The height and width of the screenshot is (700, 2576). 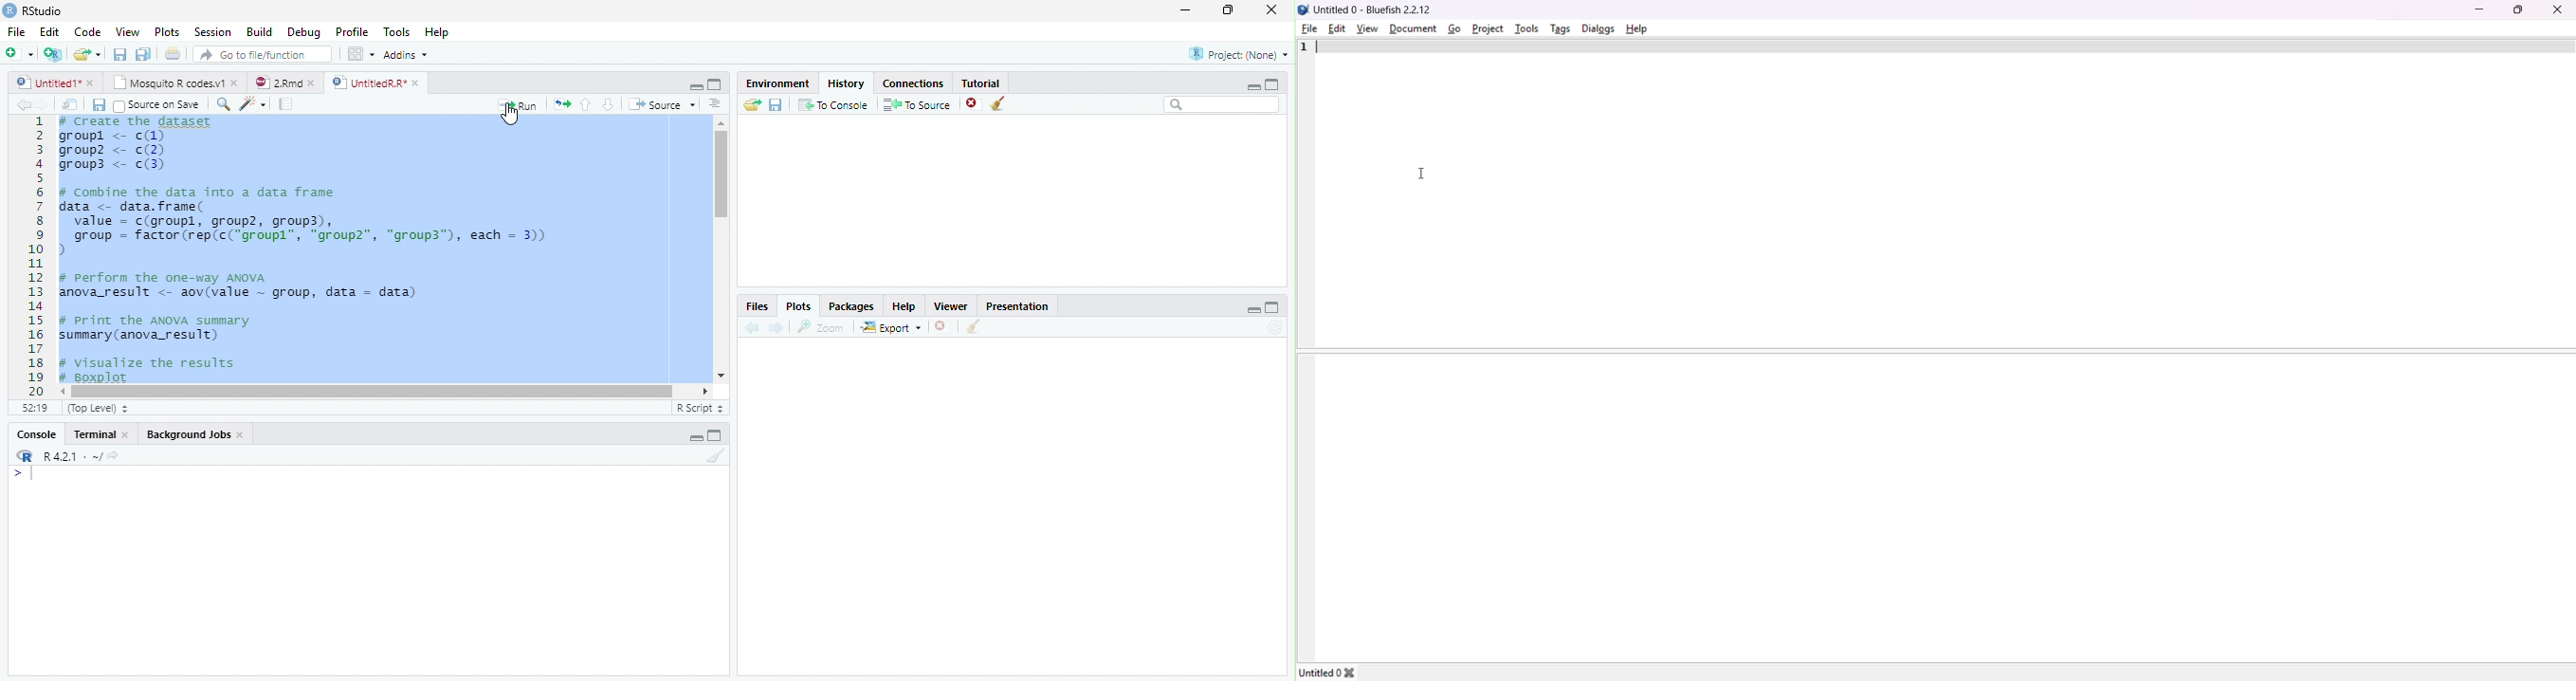 I want to click on Pages, so click(x=285, y=105).